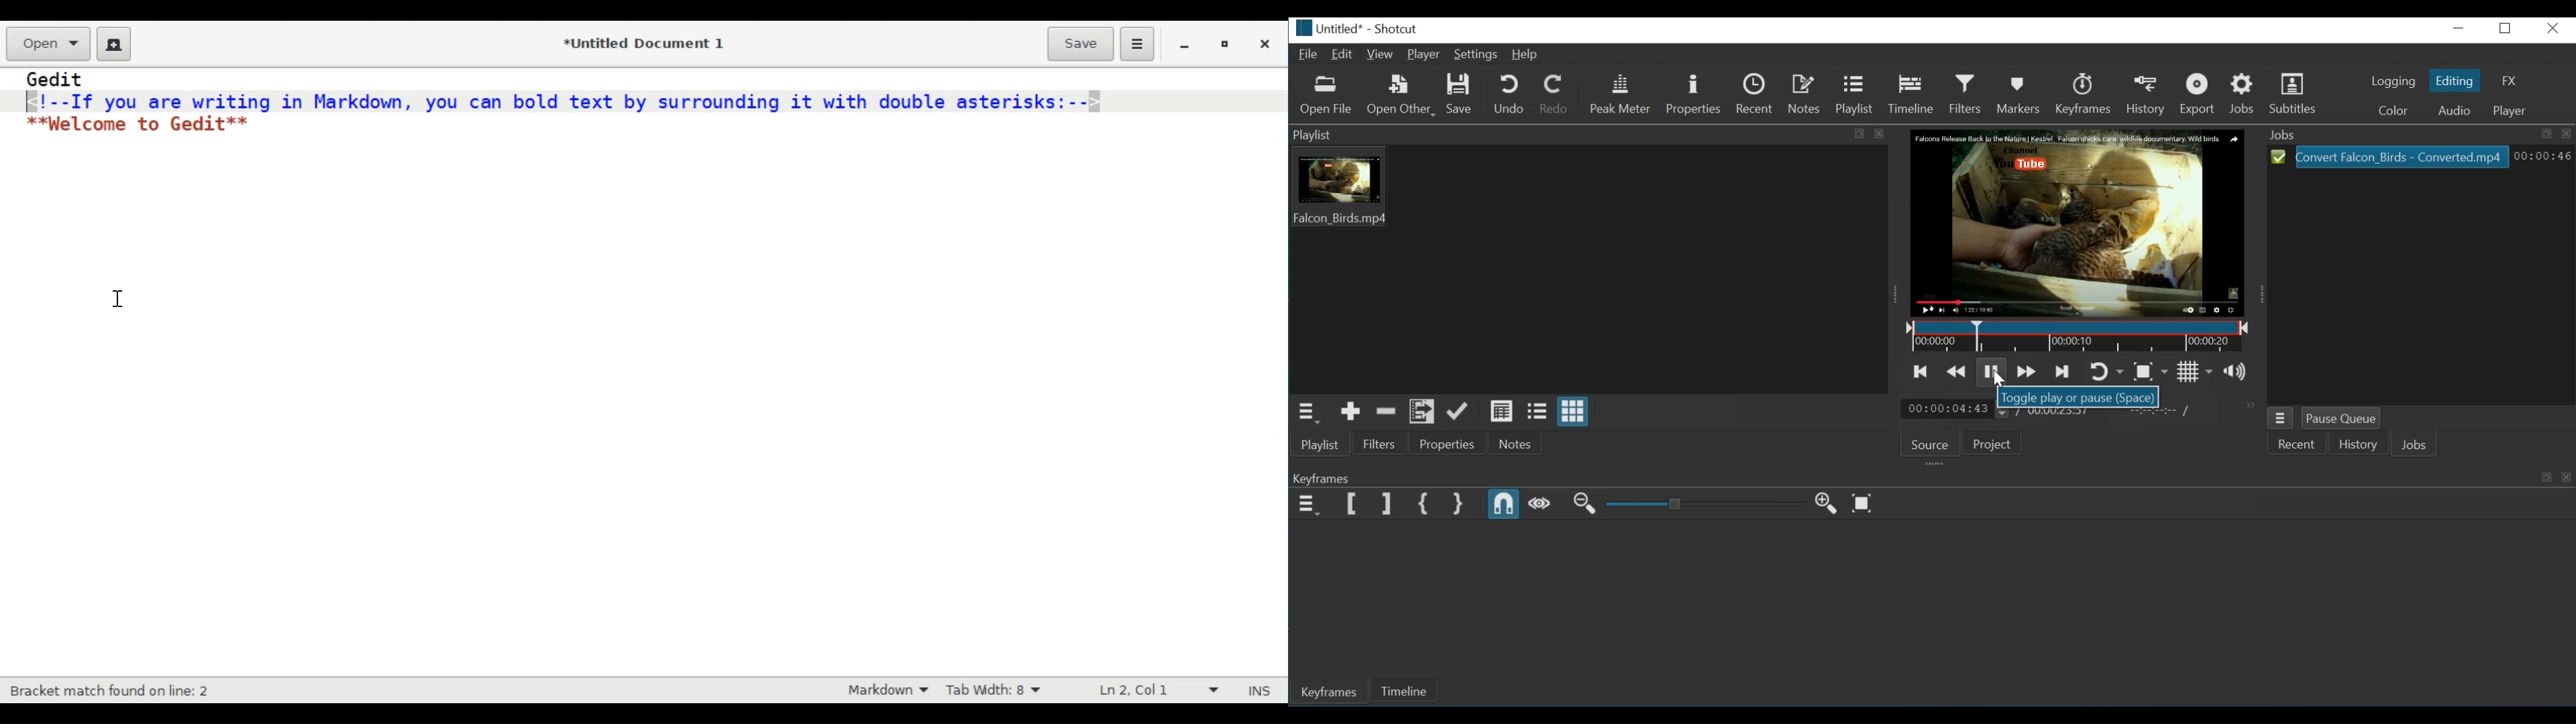 This screenshot has height=728, width=2576. Describe the element at coordinates (1404, 692) in the screenshot. I see `Timeline` at that location.